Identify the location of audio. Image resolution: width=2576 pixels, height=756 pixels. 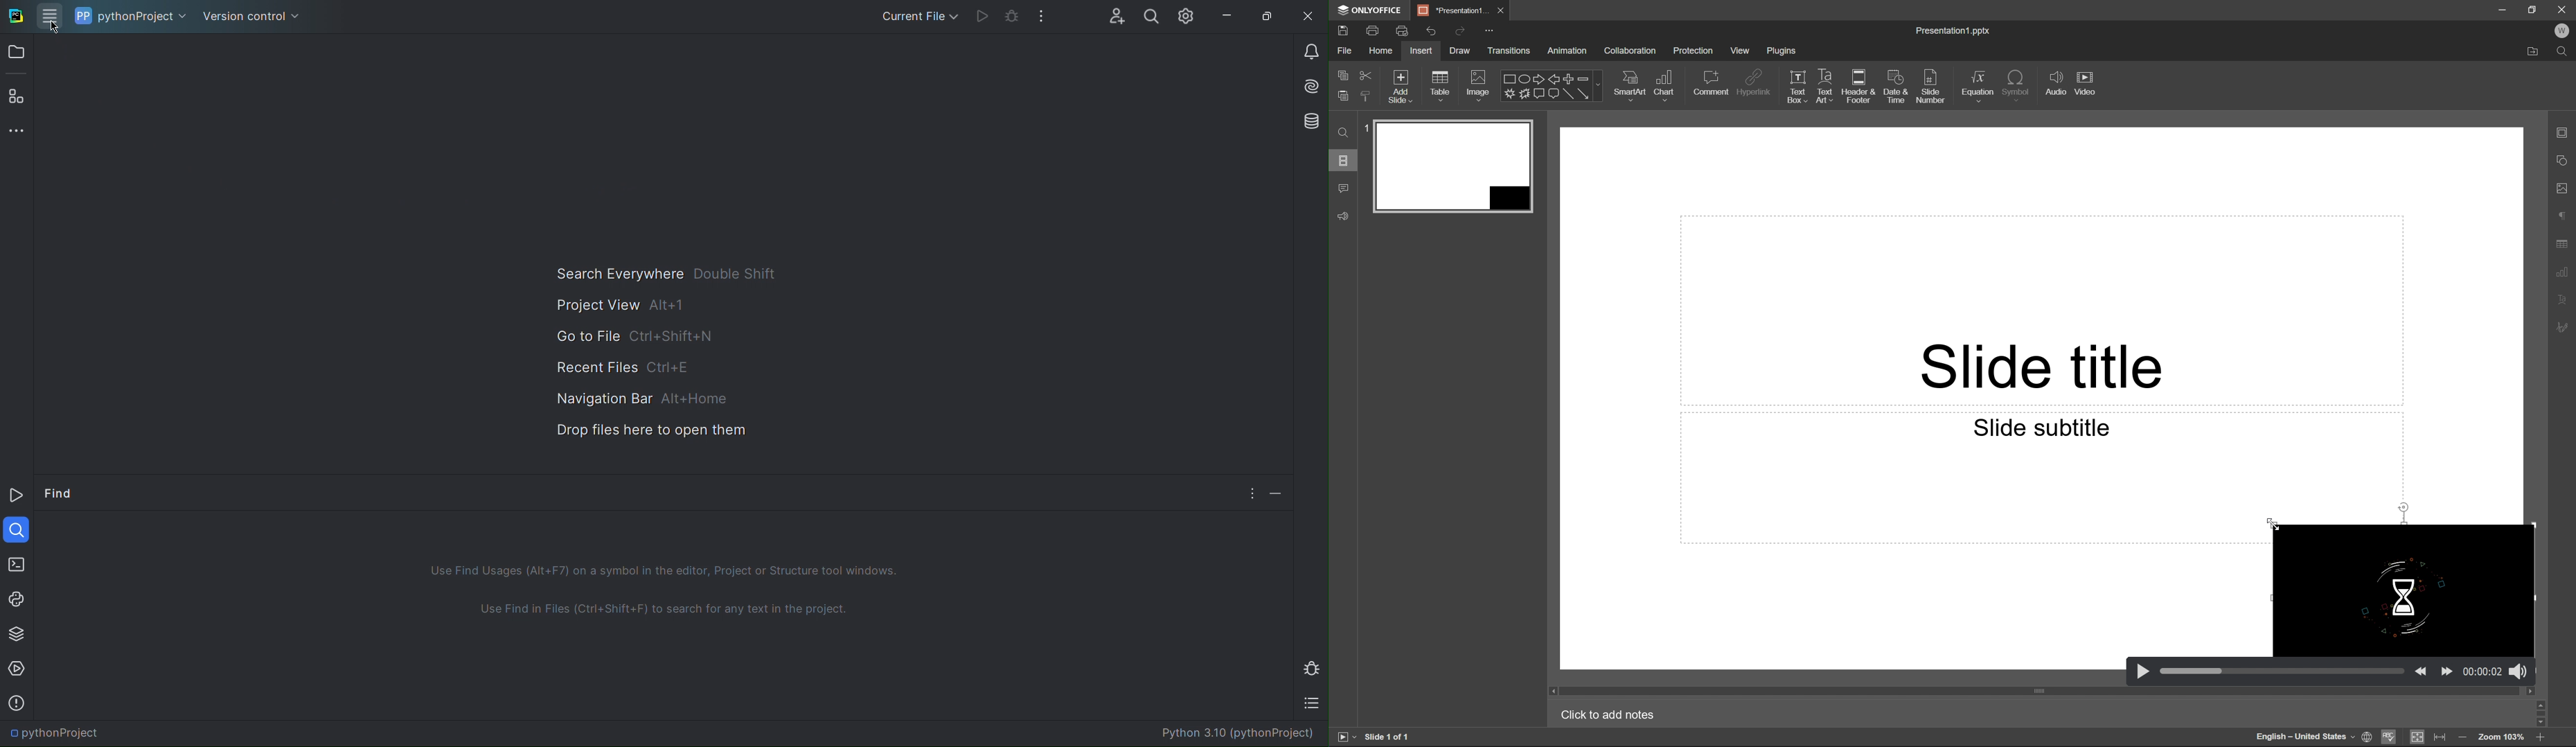
(2058, 84).